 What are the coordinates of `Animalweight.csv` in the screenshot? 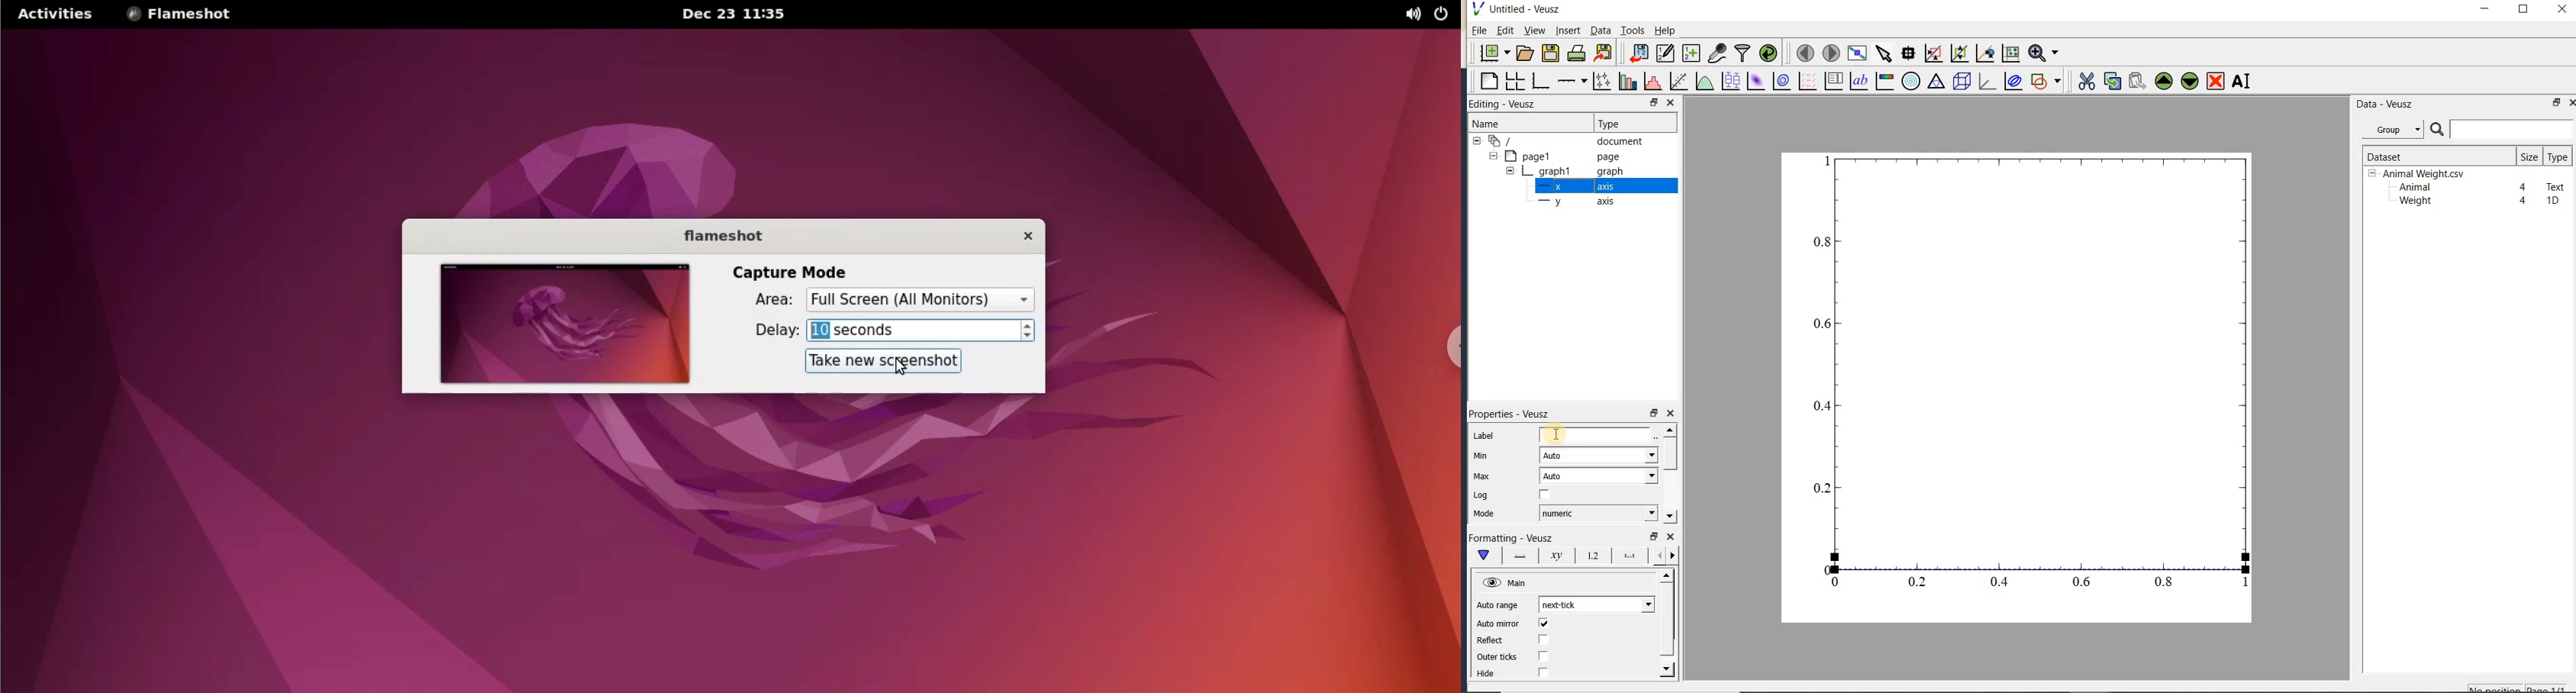 It's located at (2419, 174).